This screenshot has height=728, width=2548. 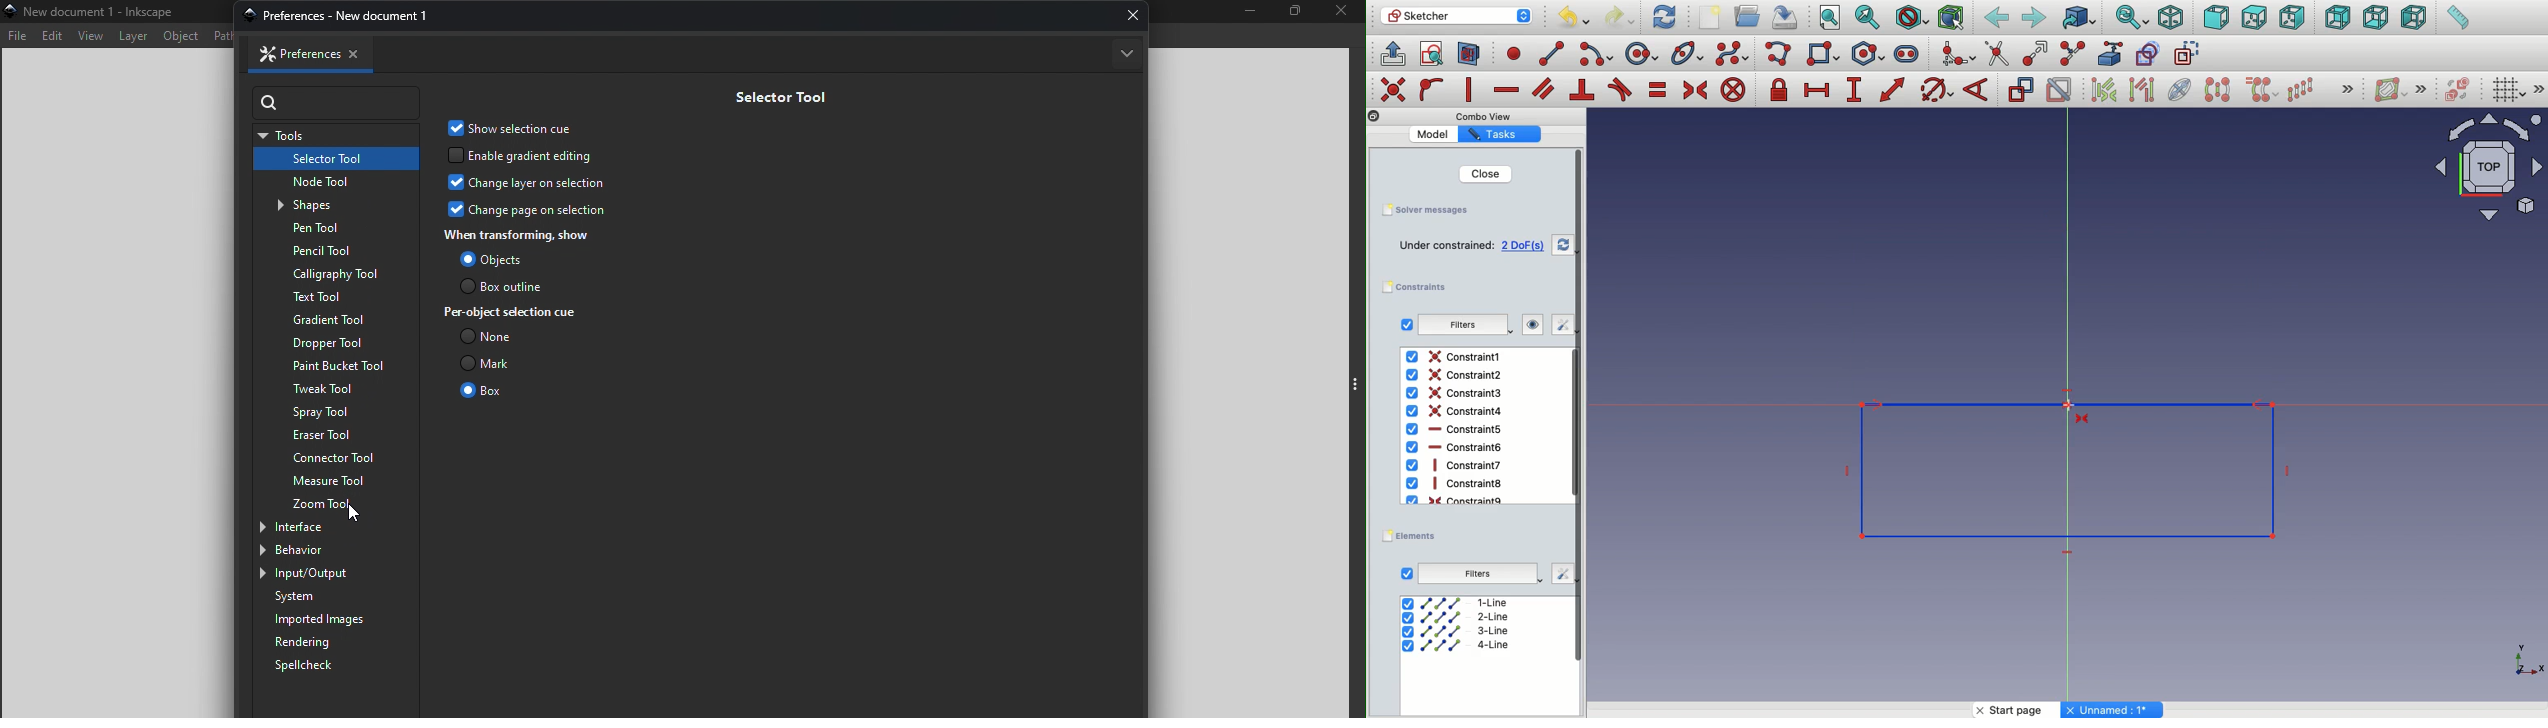 I want to click on Bottom, so click(x=2375, y=19).